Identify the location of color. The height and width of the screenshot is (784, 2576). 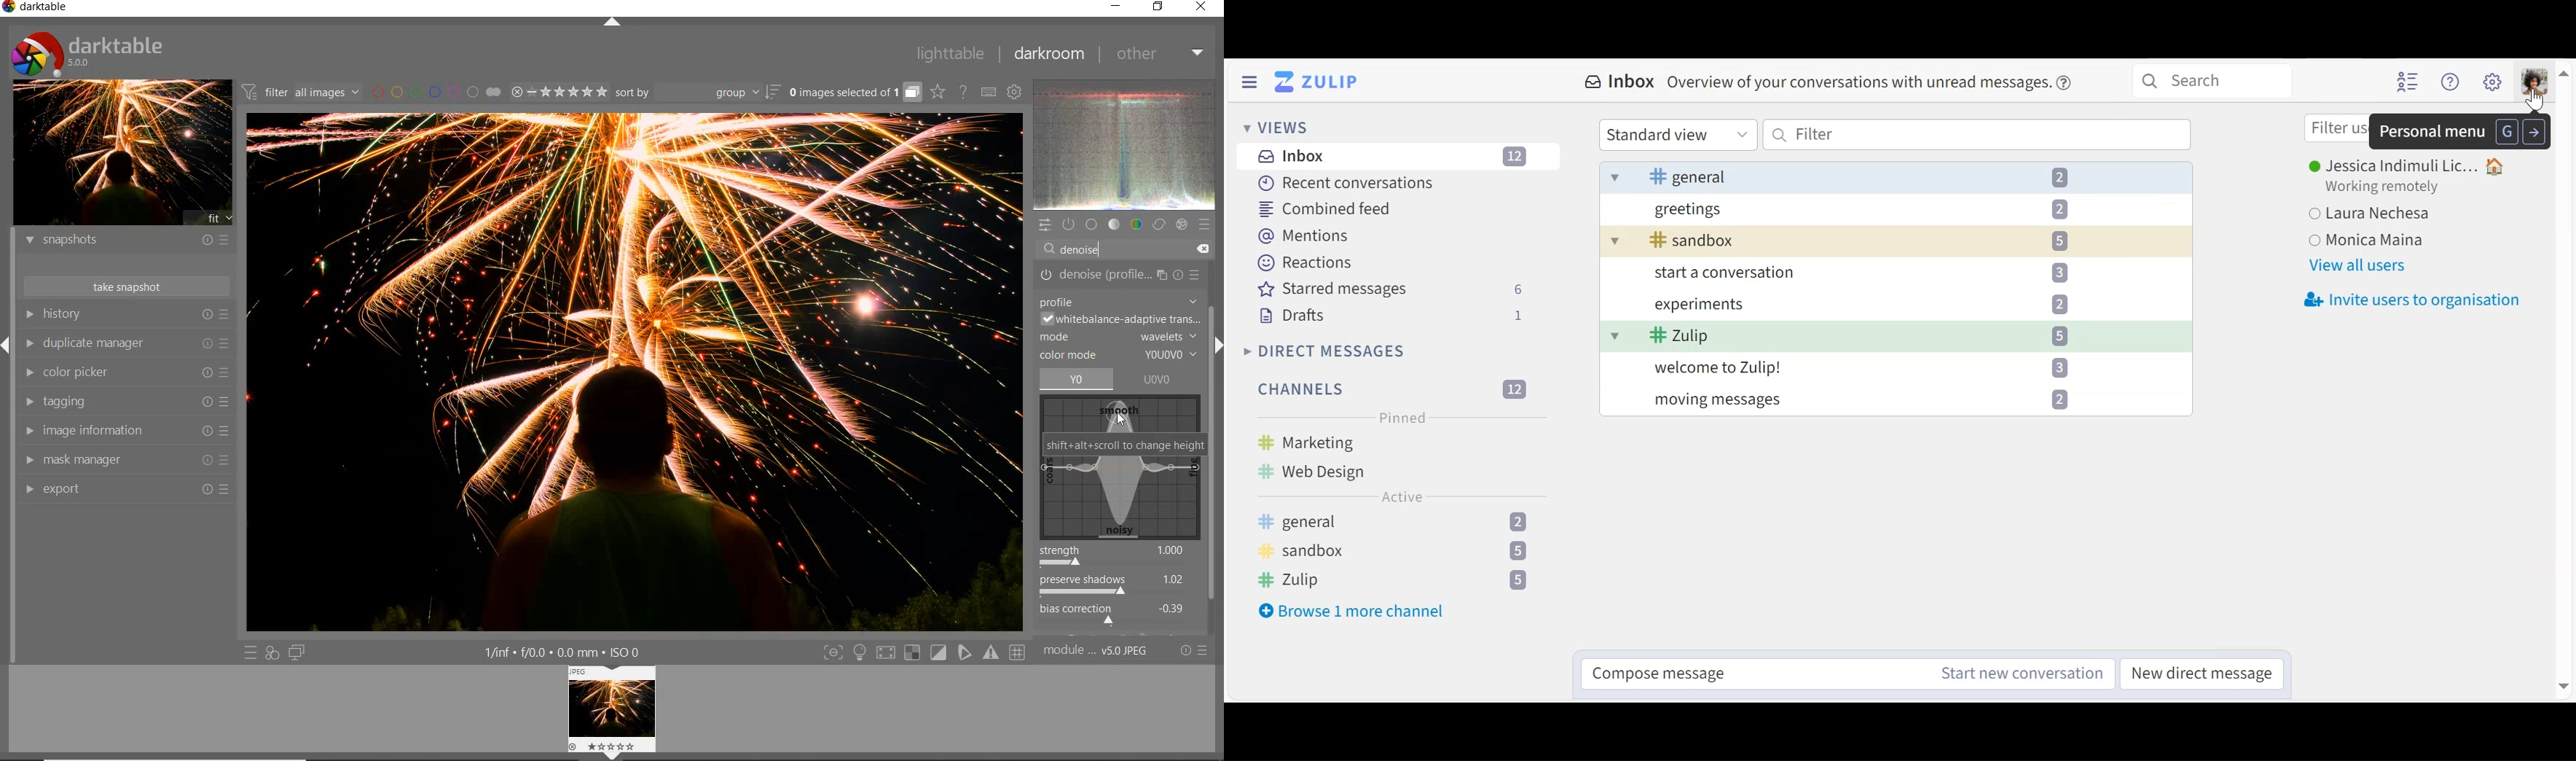
(1137, 225).